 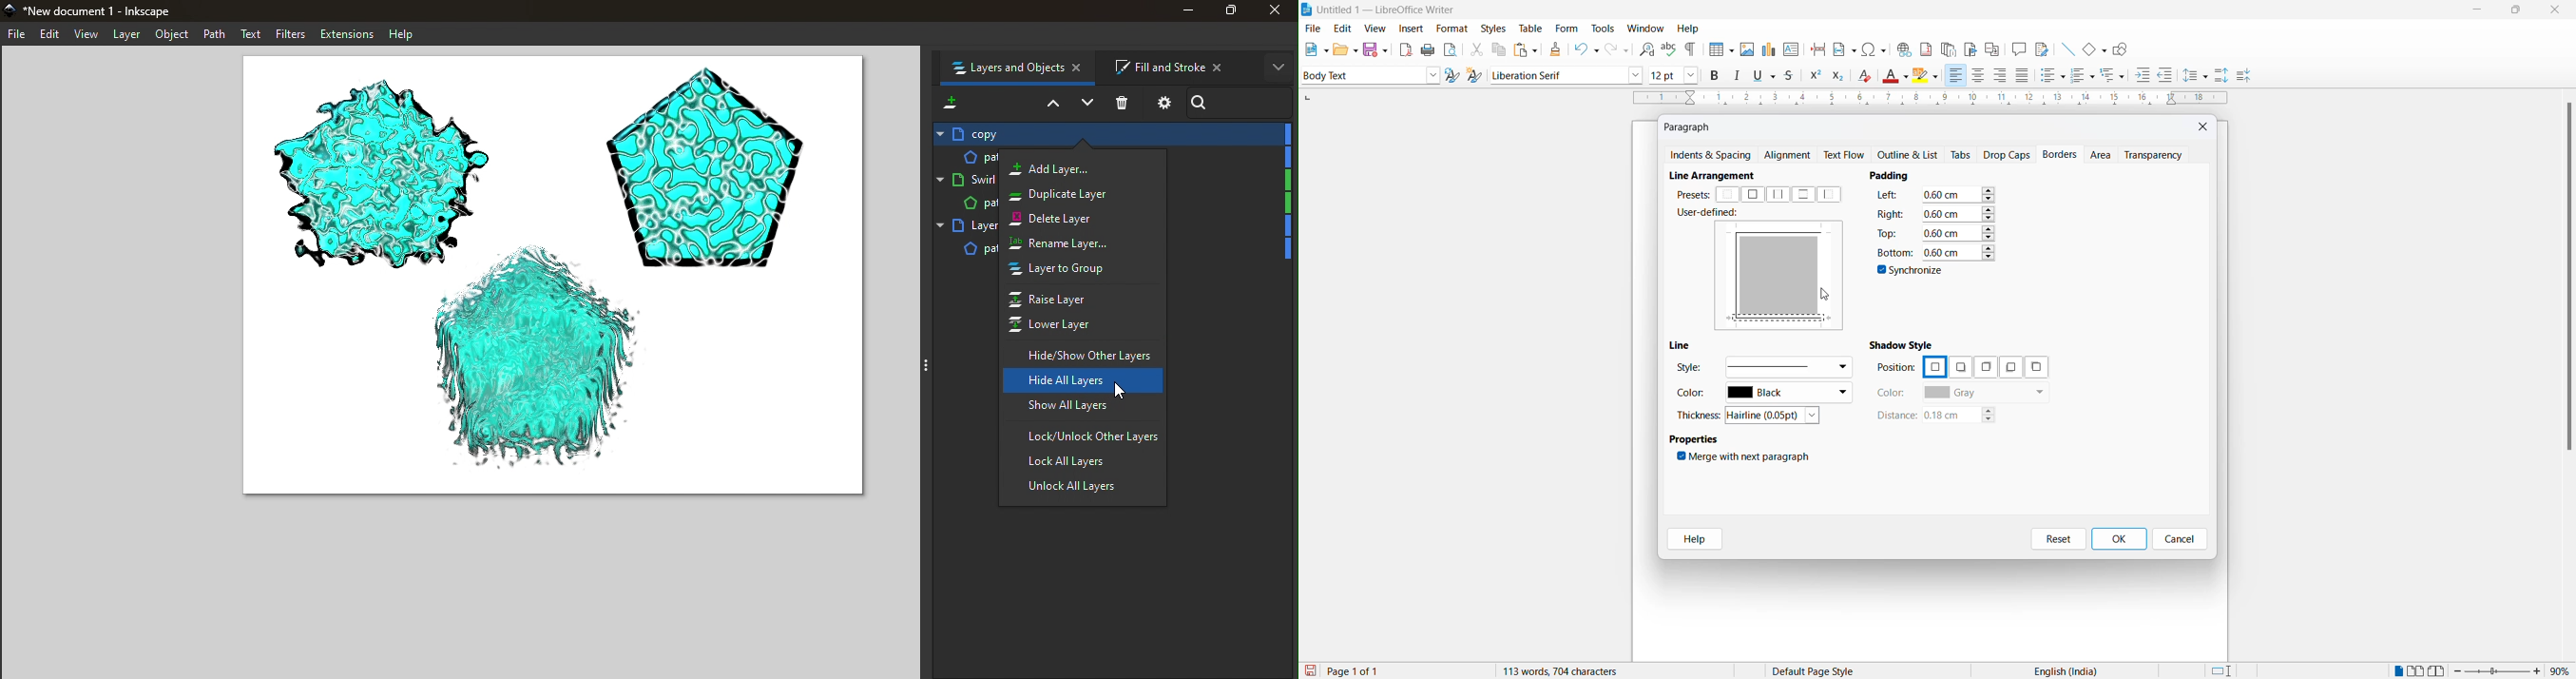 What do you see at coordinates (1788, 366) in the screenshot?
I see `line options` at bounding box center [1788, 366].